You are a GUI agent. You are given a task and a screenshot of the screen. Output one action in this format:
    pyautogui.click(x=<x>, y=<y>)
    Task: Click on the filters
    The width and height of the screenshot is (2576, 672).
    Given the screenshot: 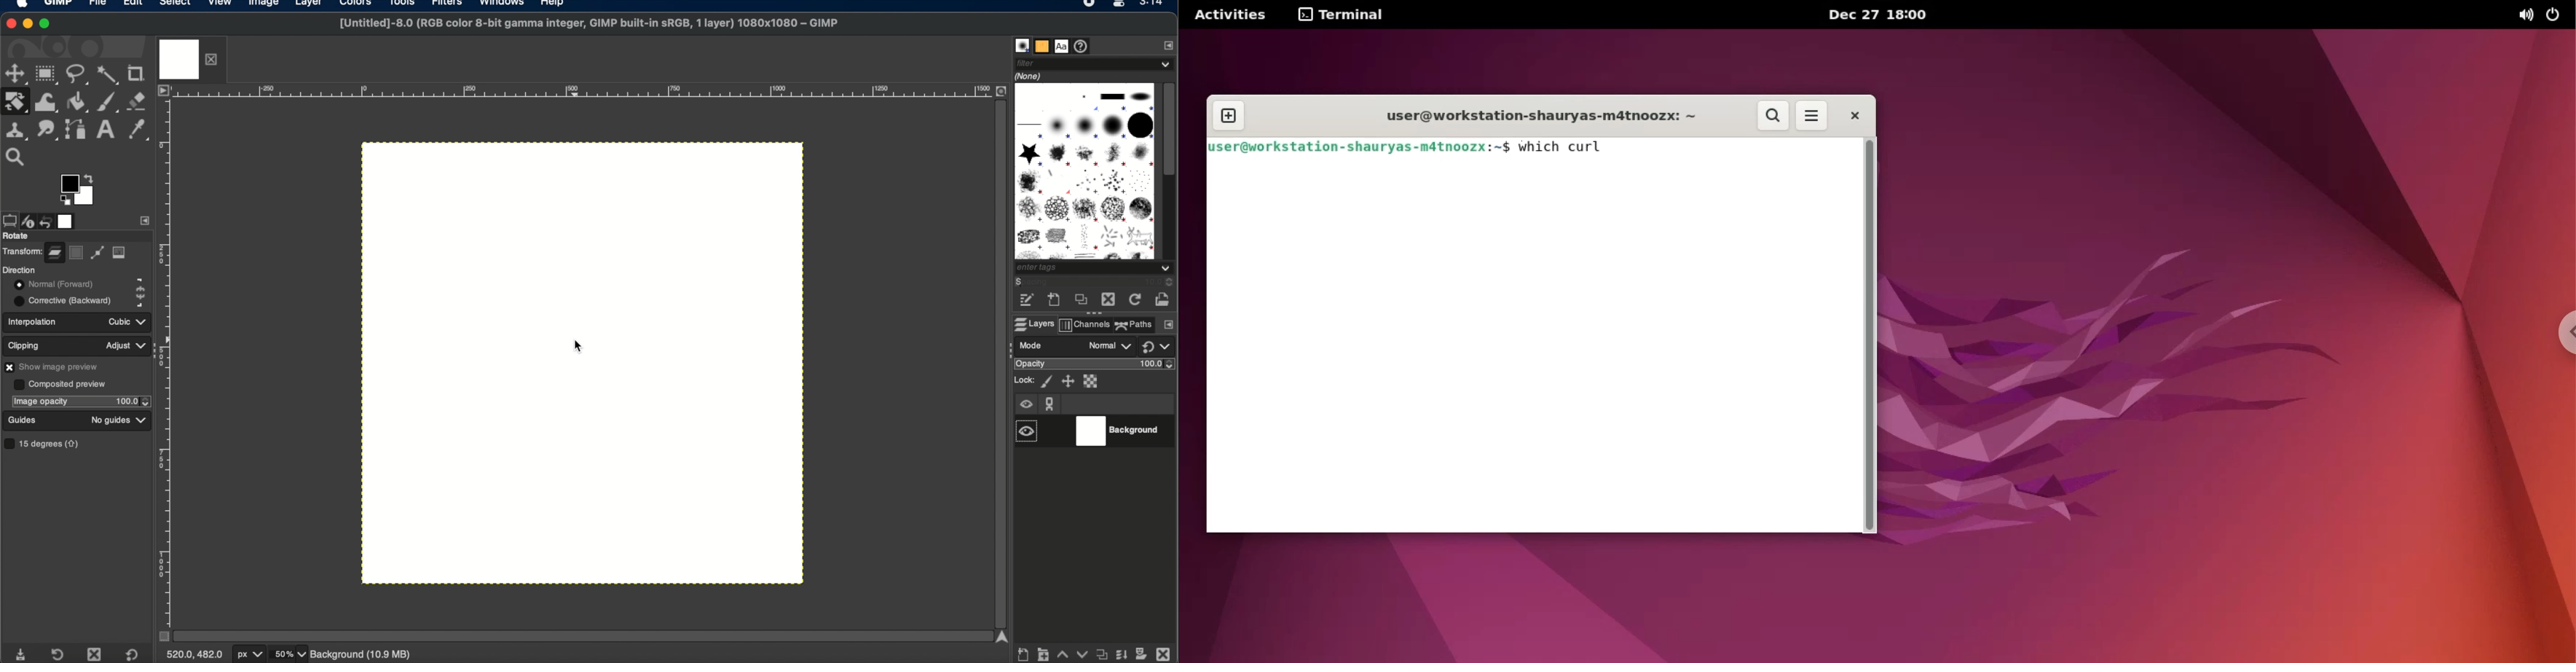 What is the action you would take?
    pyautogui.click(x=450, y=6)
    